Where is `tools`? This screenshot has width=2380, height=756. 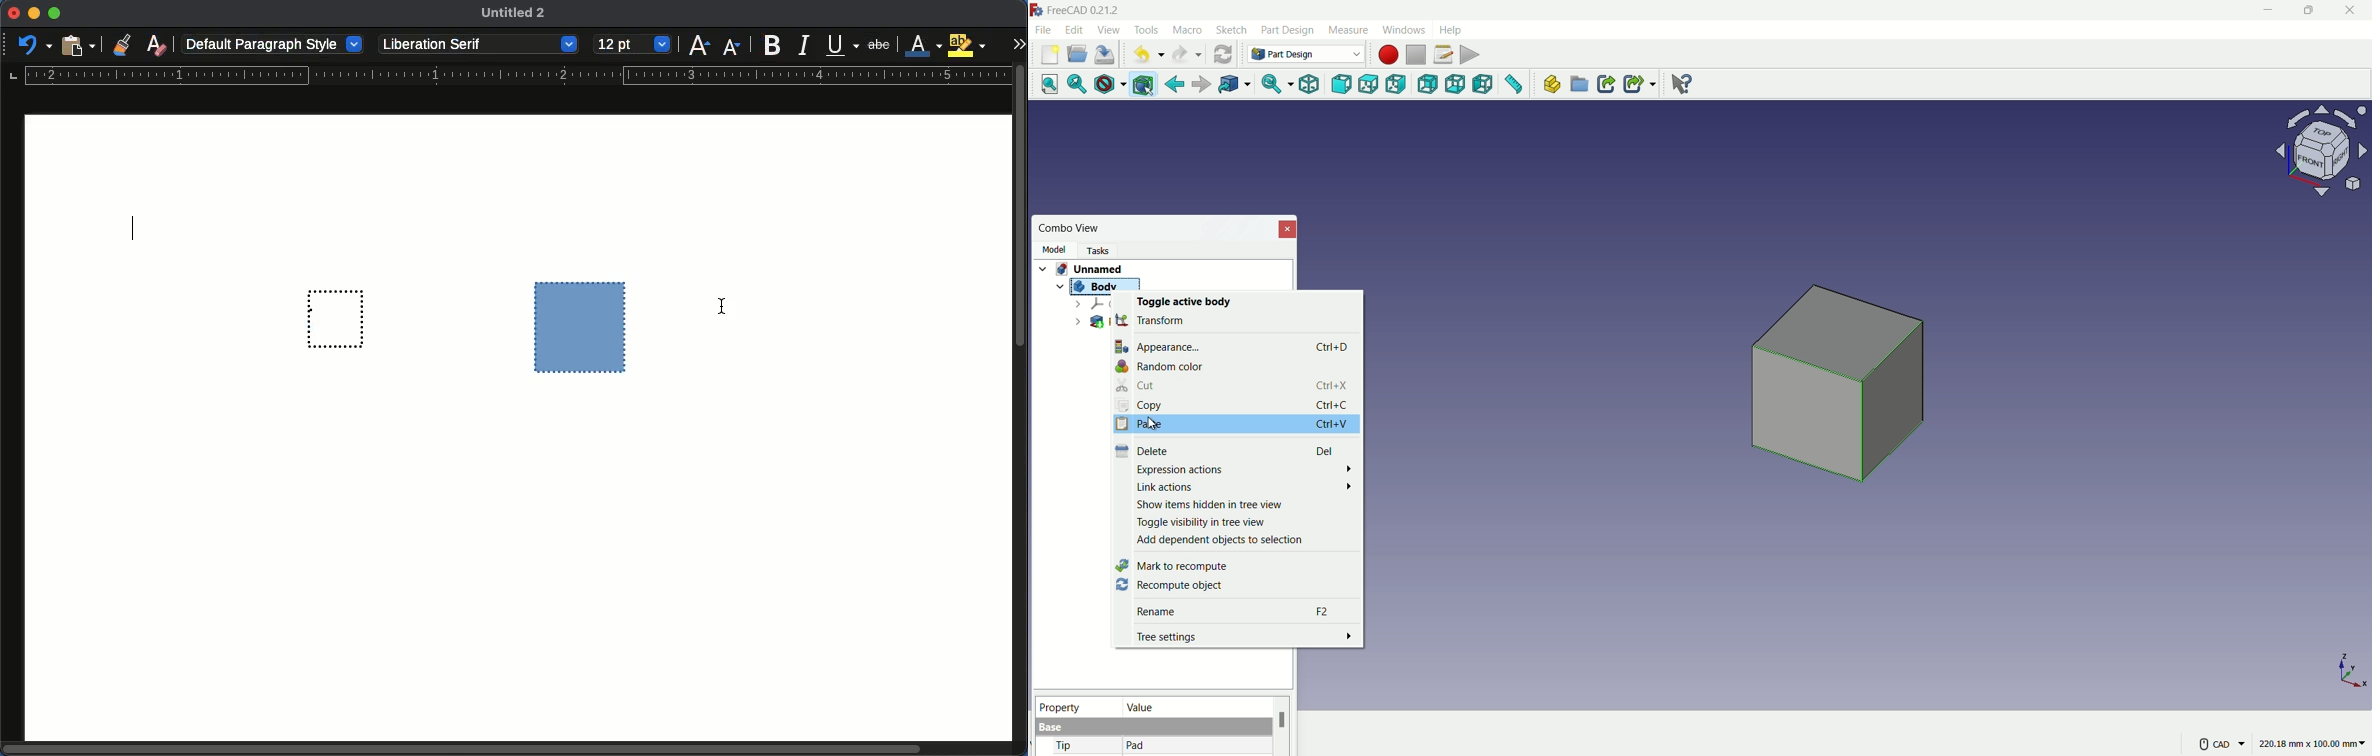
tools is located at coordinates (1148, 30).